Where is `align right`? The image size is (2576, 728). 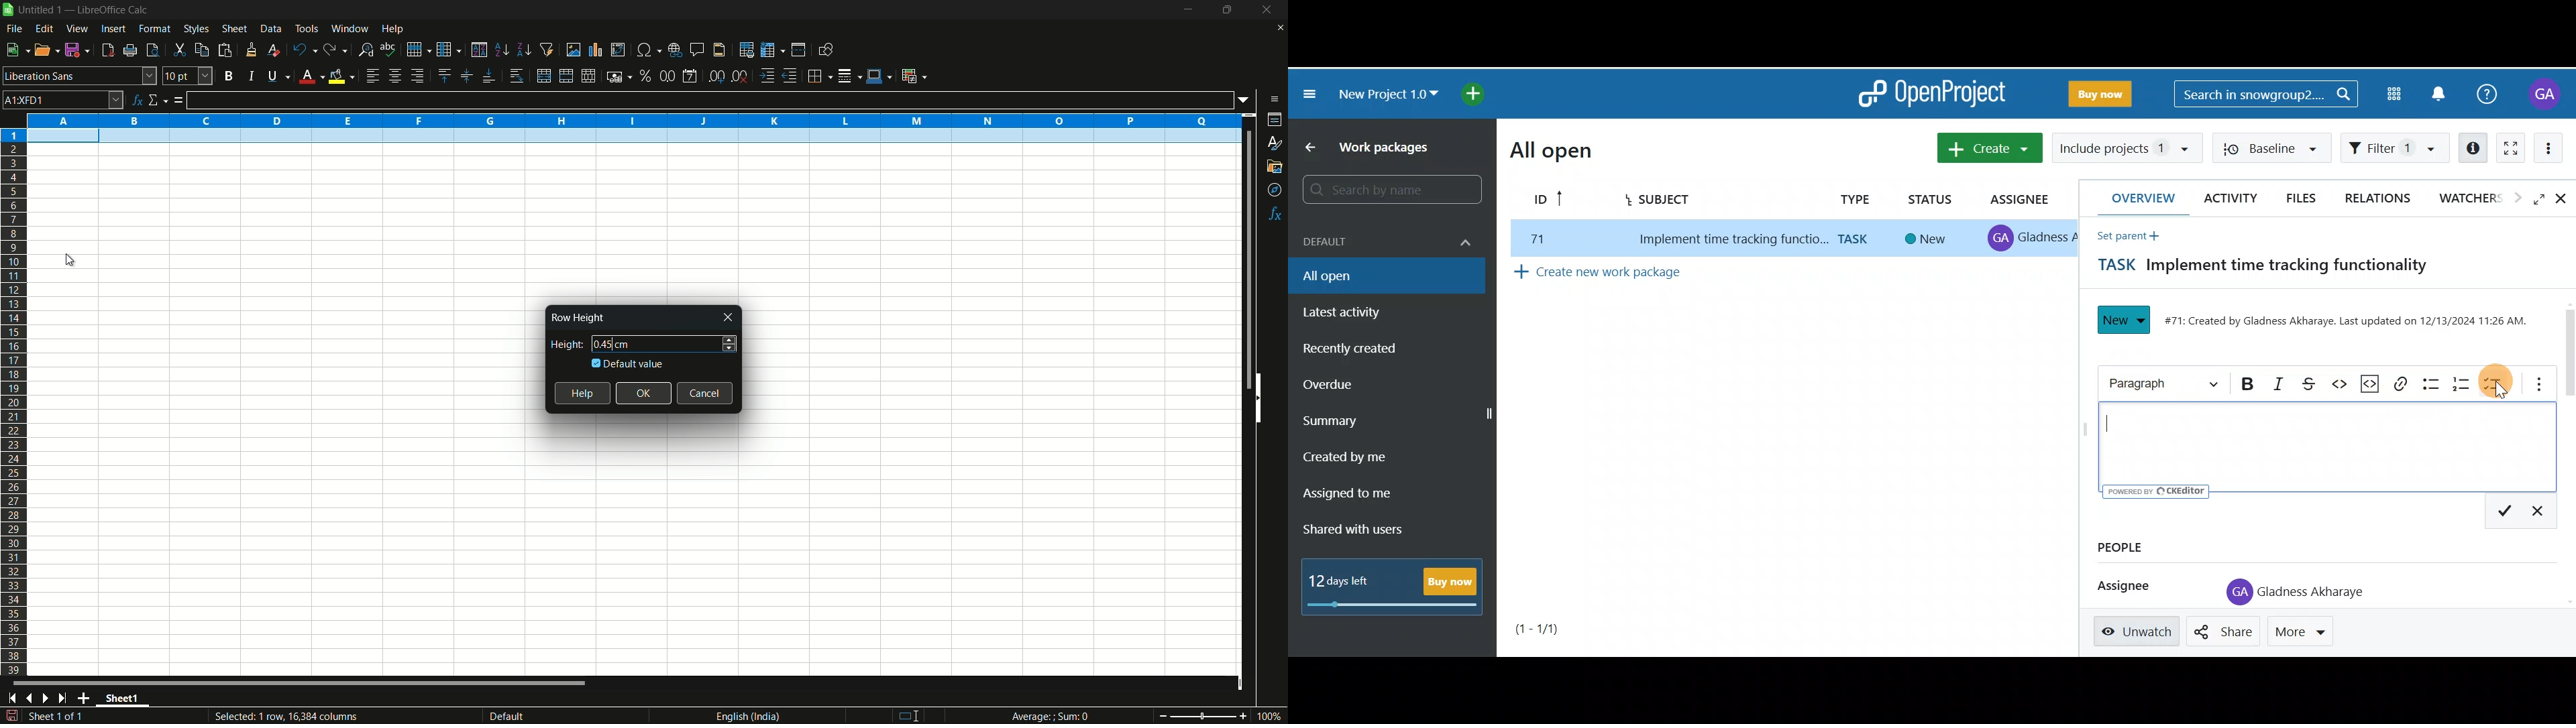
align right is located at coordinates (416, 76).